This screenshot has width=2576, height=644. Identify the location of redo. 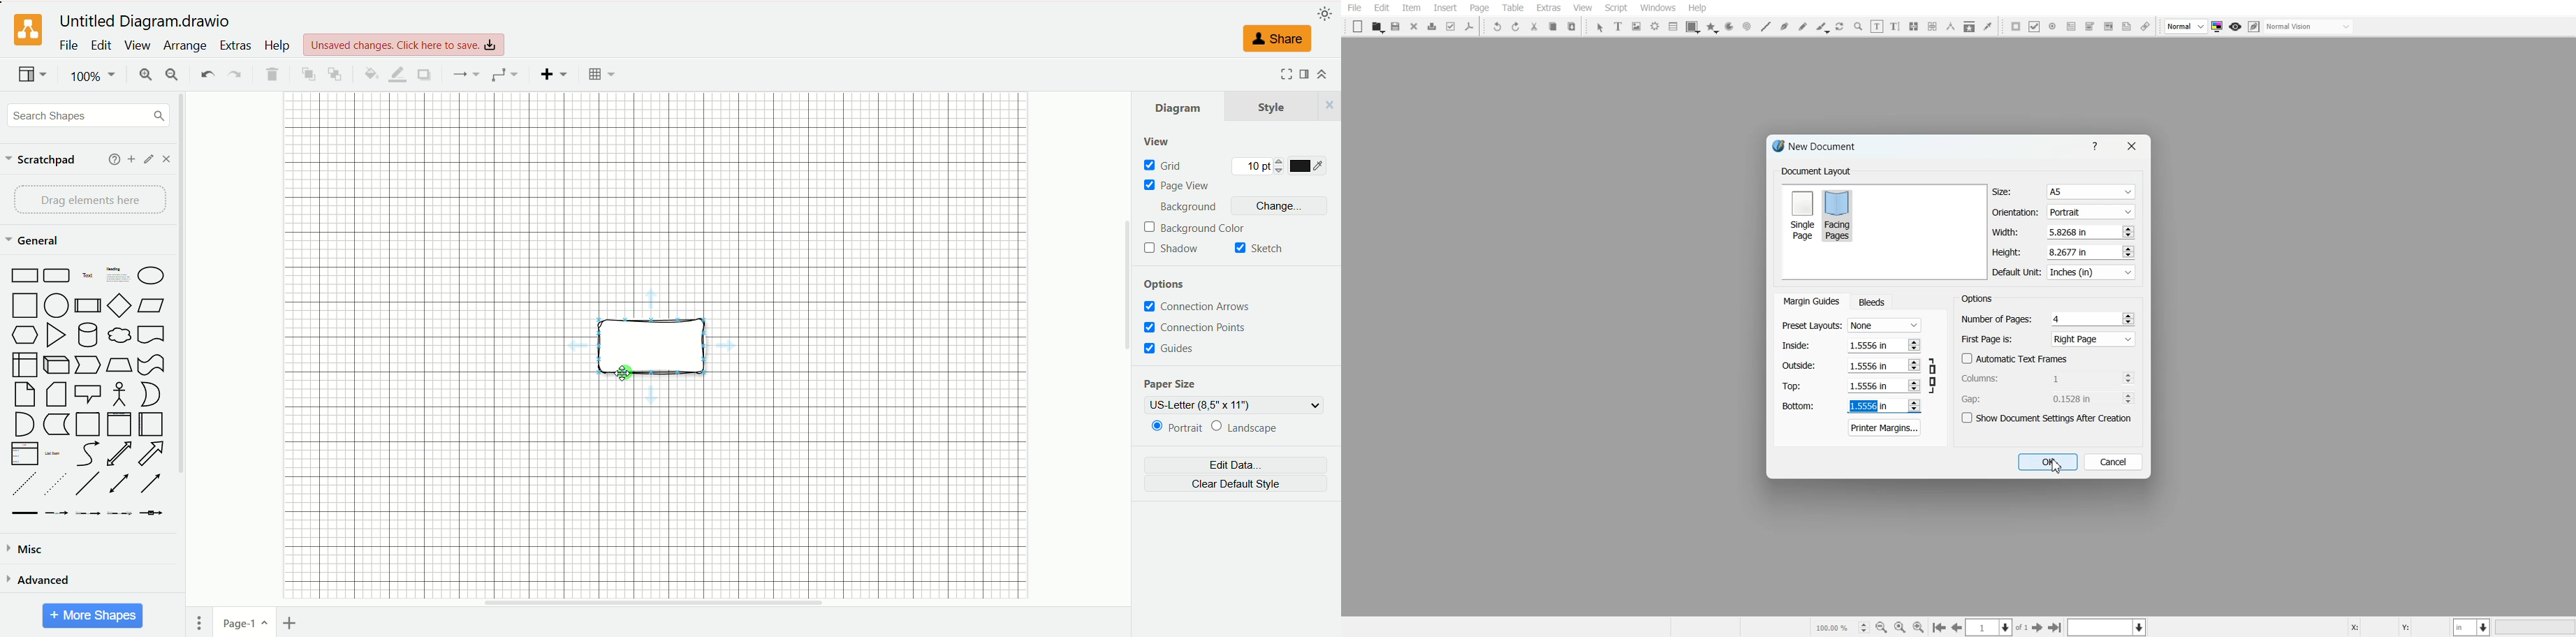
(233, 75).